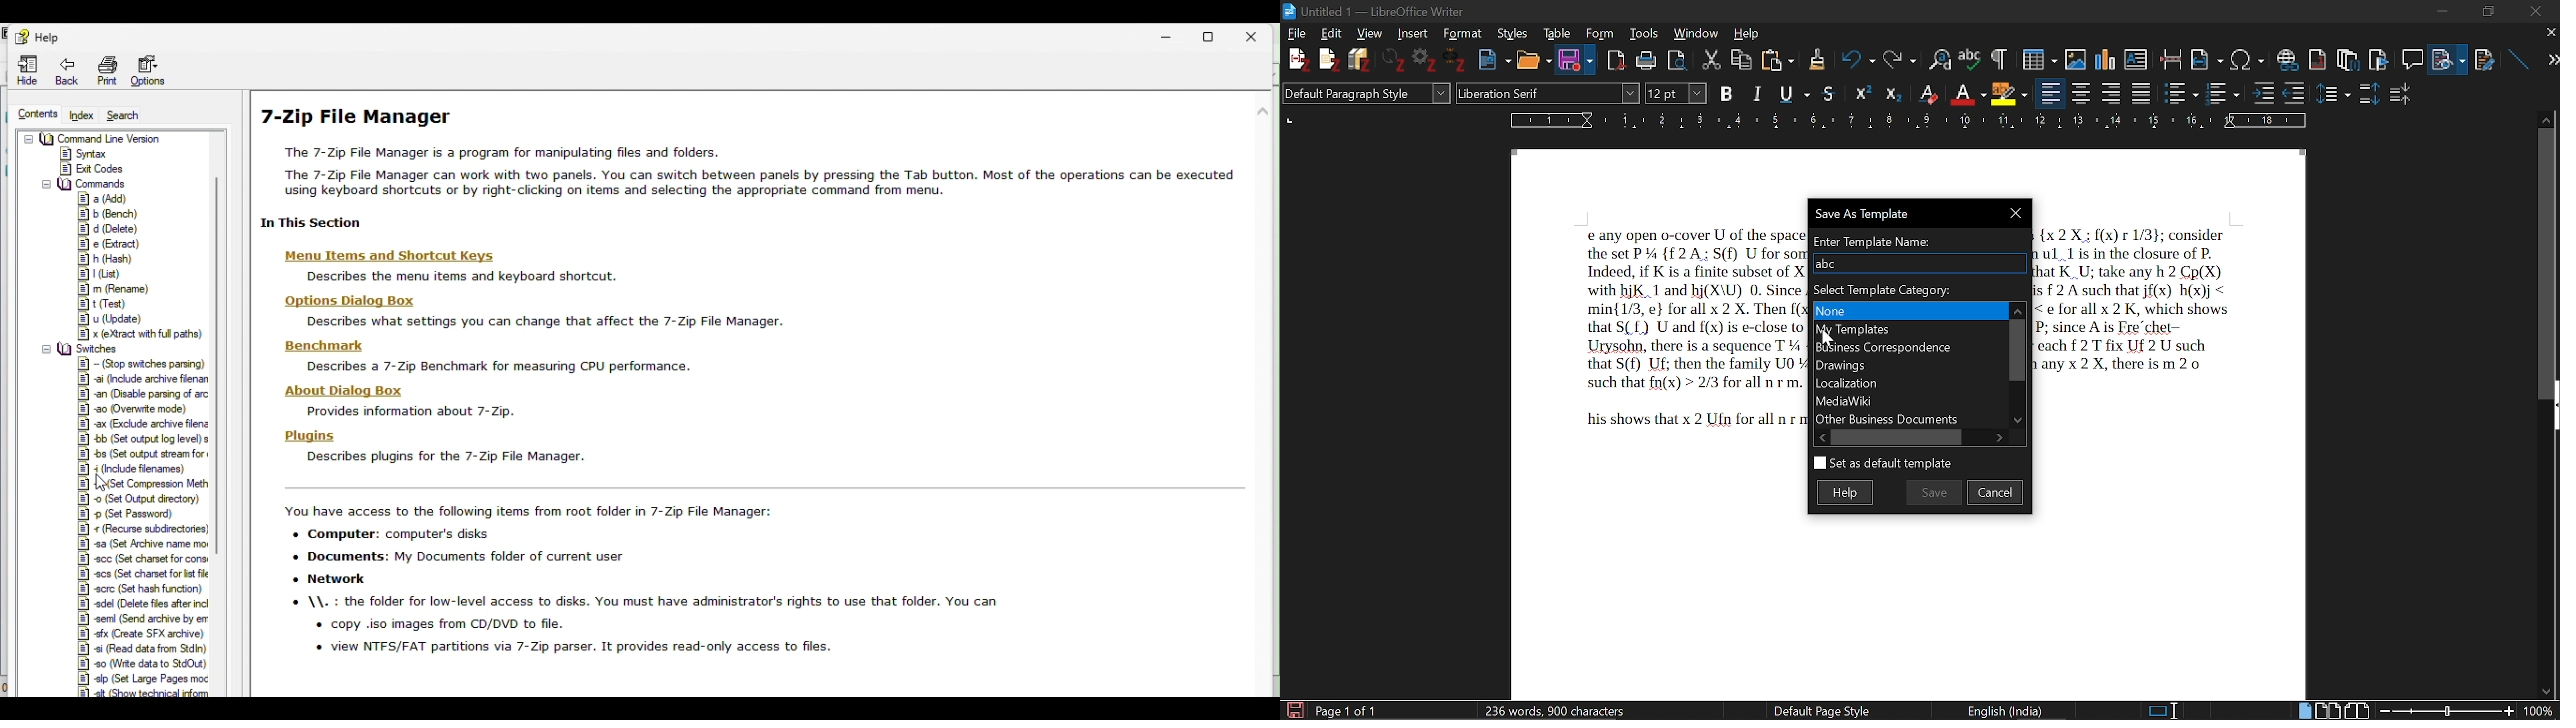 The image size is (2576, 728). I want to click on Ruler, so click(1912, 120).